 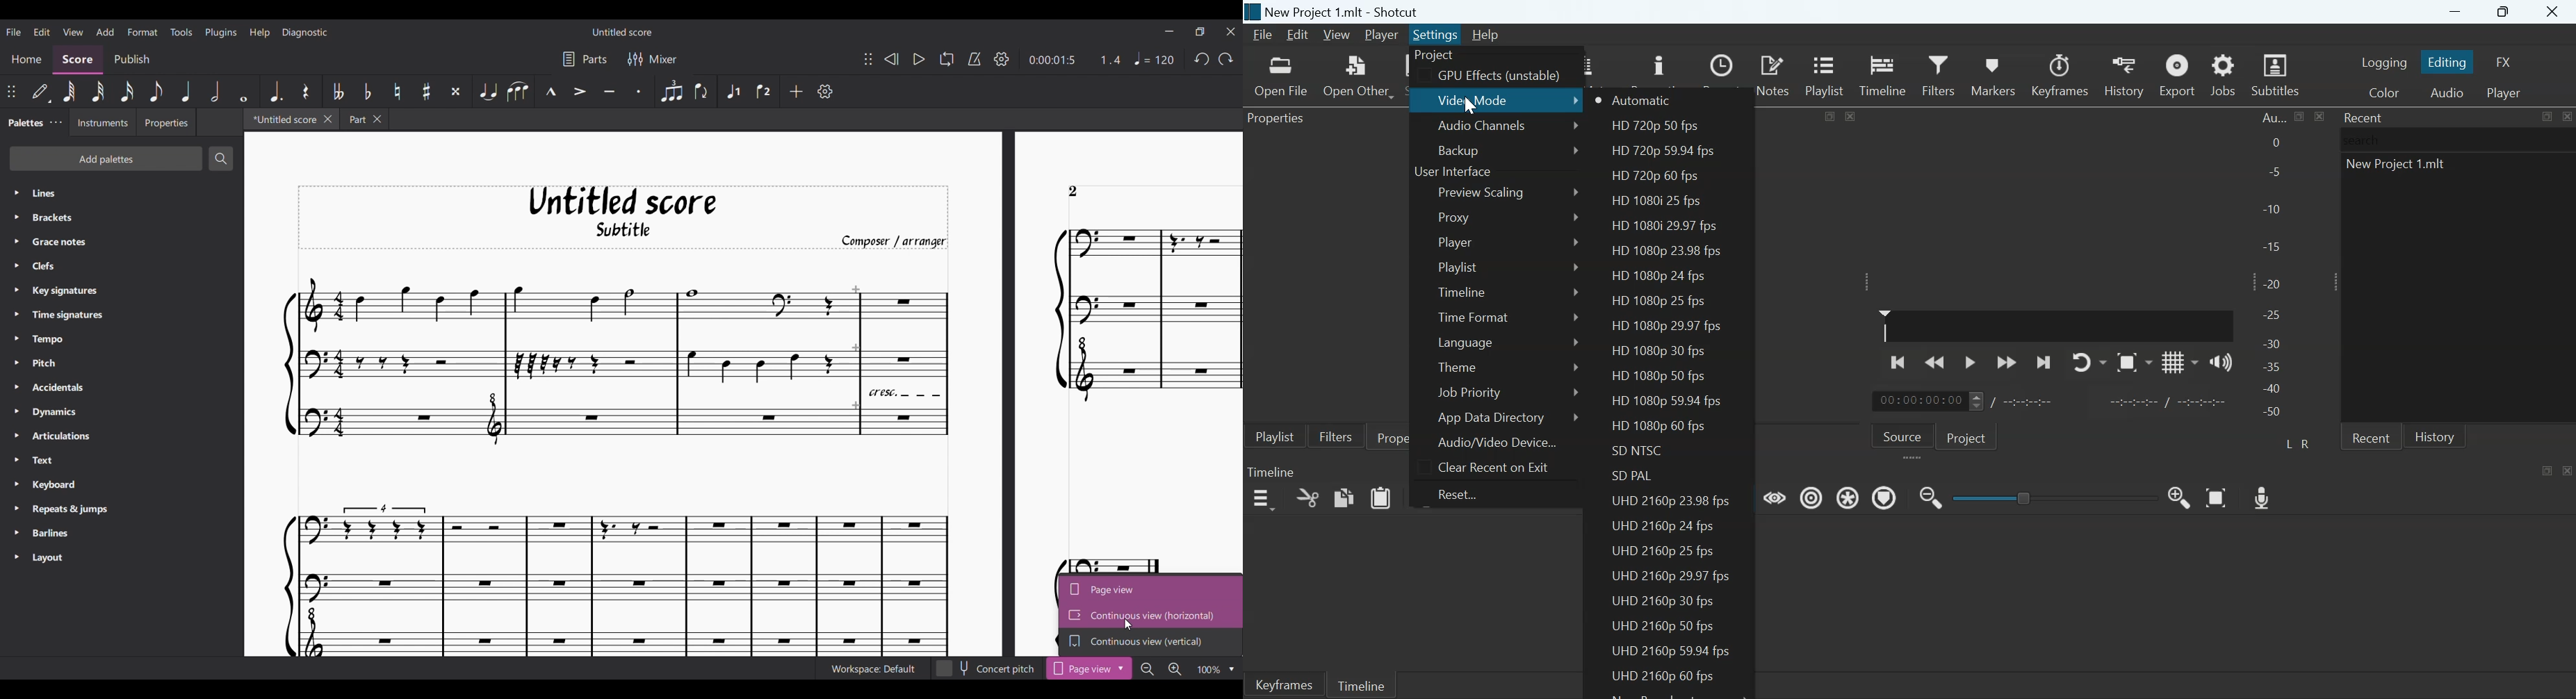 What do you see at coordinates (2506, 93) in the screenshot?
I see `Switch to the Player only layout` at bounding box center [2506, 93].